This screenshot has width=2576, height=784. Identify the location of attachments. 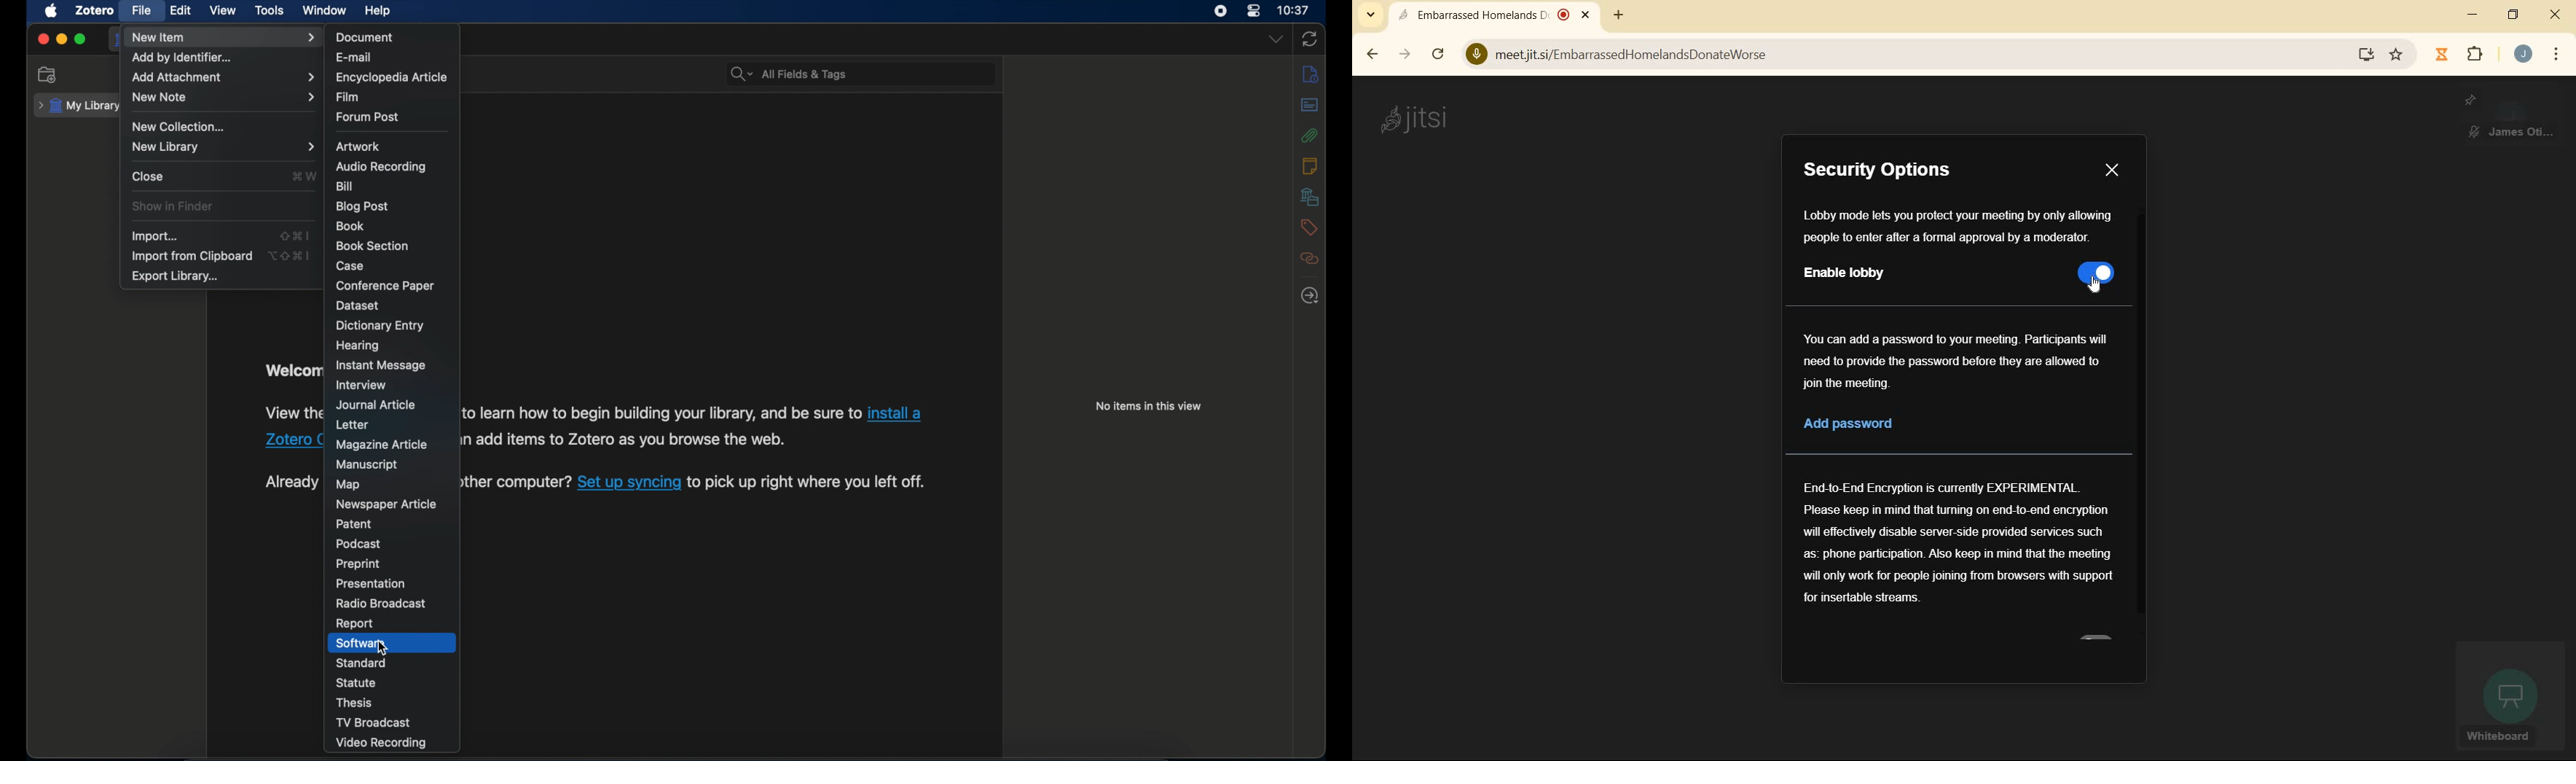
(1311, 136).